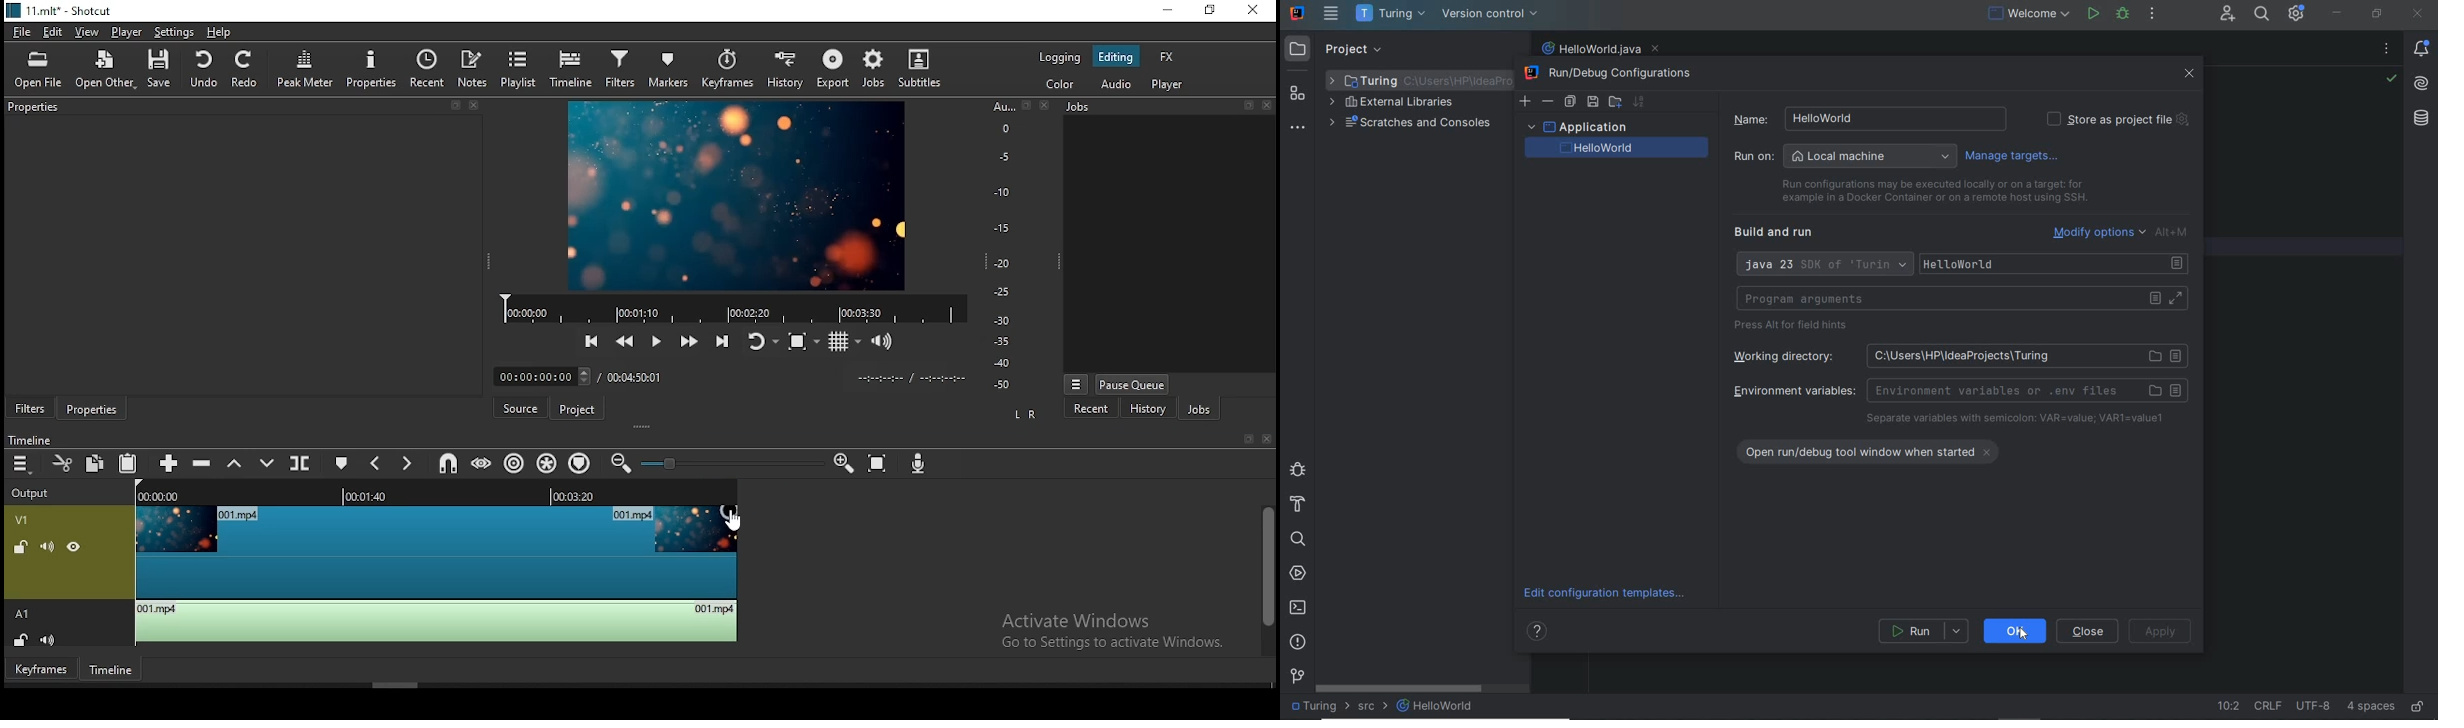 The width and height of the screenshot is (2464, 728). What do you see at coordinates (729, 195) in the screenshot?
I see `video preview` at bounding box center [729, 195].